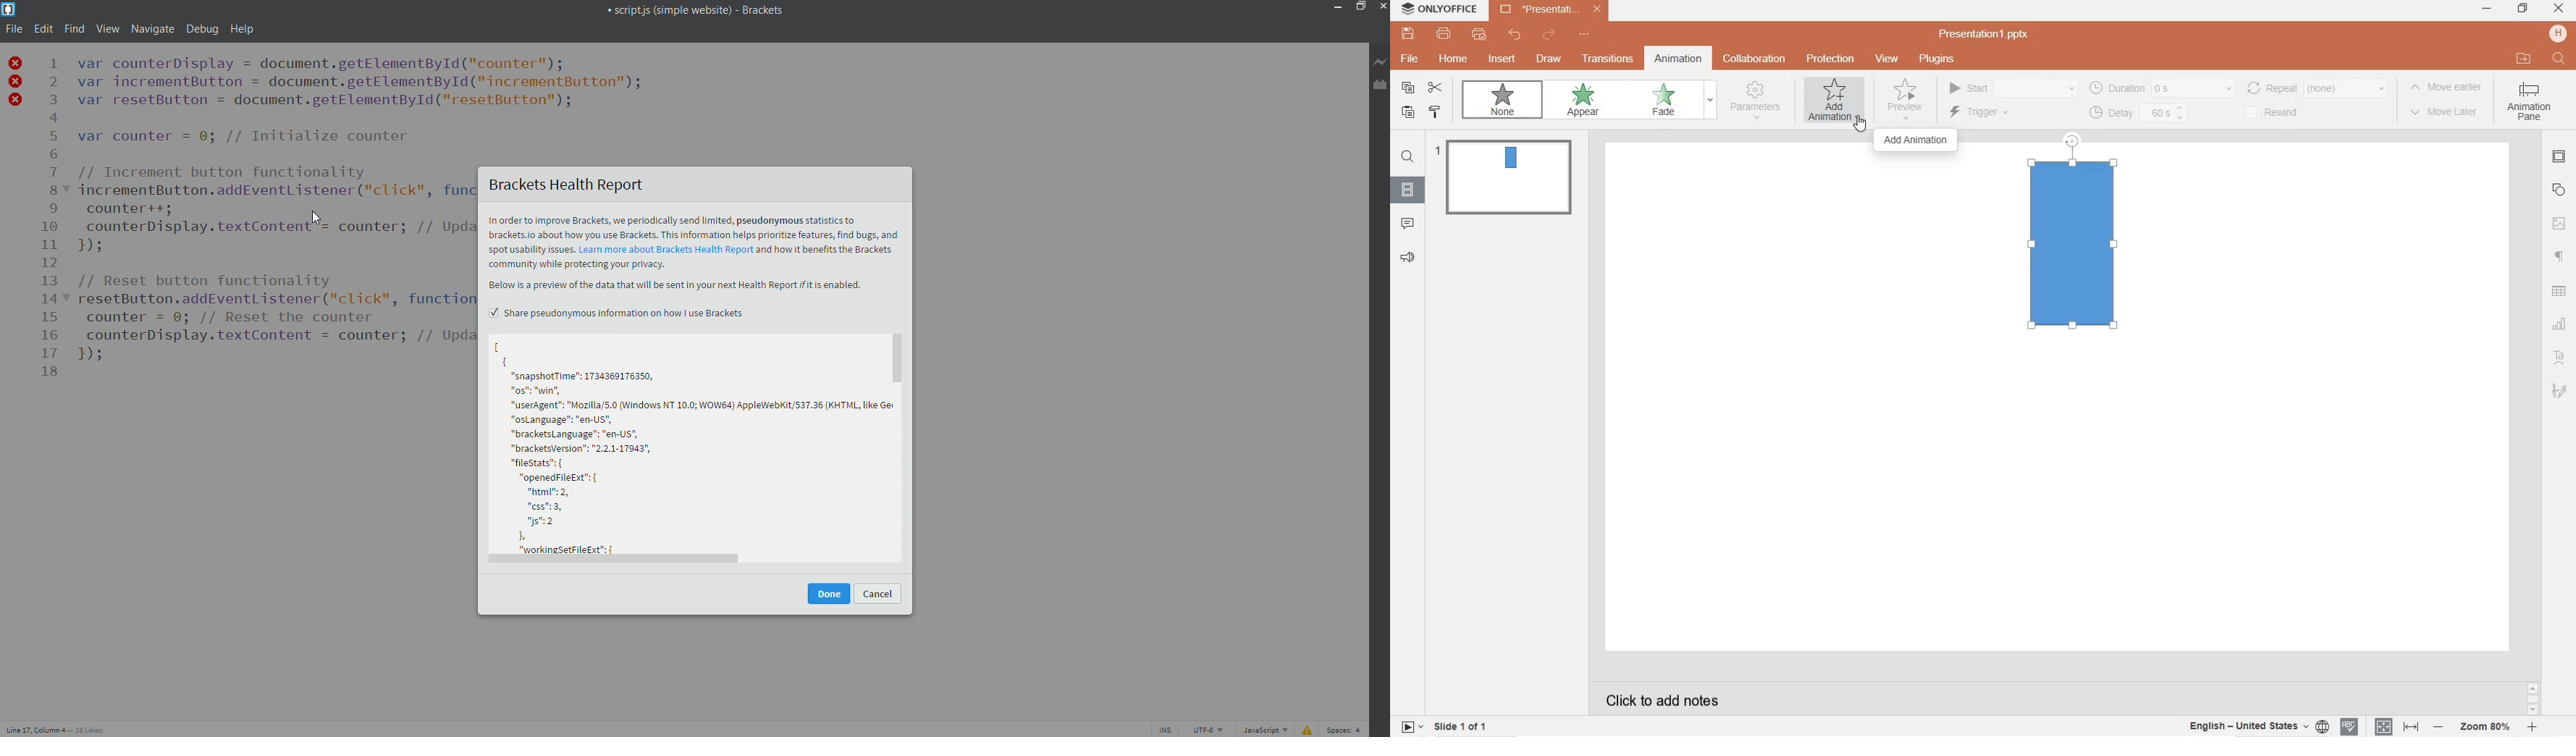 The height and width of the screenshot is (756, 2576). What do you see at coordinates (2561, 324) in the screenshot?
I see `chart settings` at bounding box center [2561, 324].